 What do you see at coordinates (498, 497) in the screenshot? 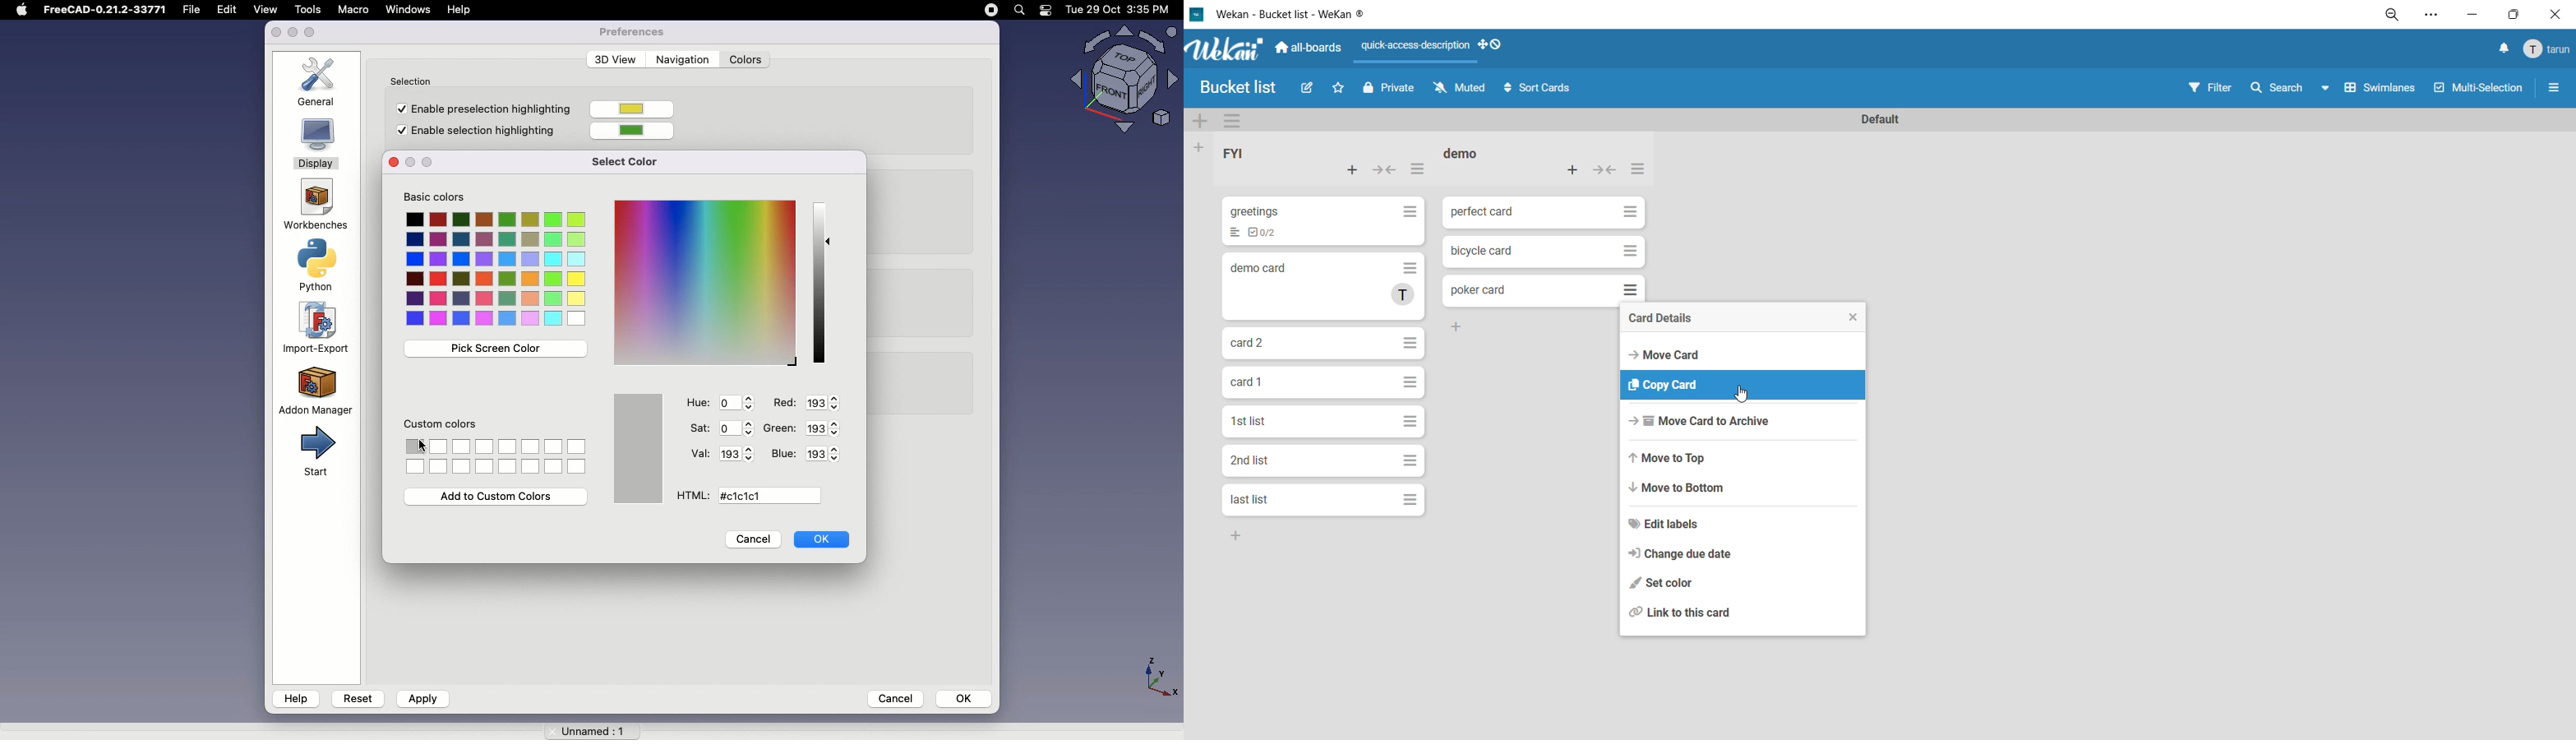
I see `Add to custom colors` at bounding box center [498, 497].